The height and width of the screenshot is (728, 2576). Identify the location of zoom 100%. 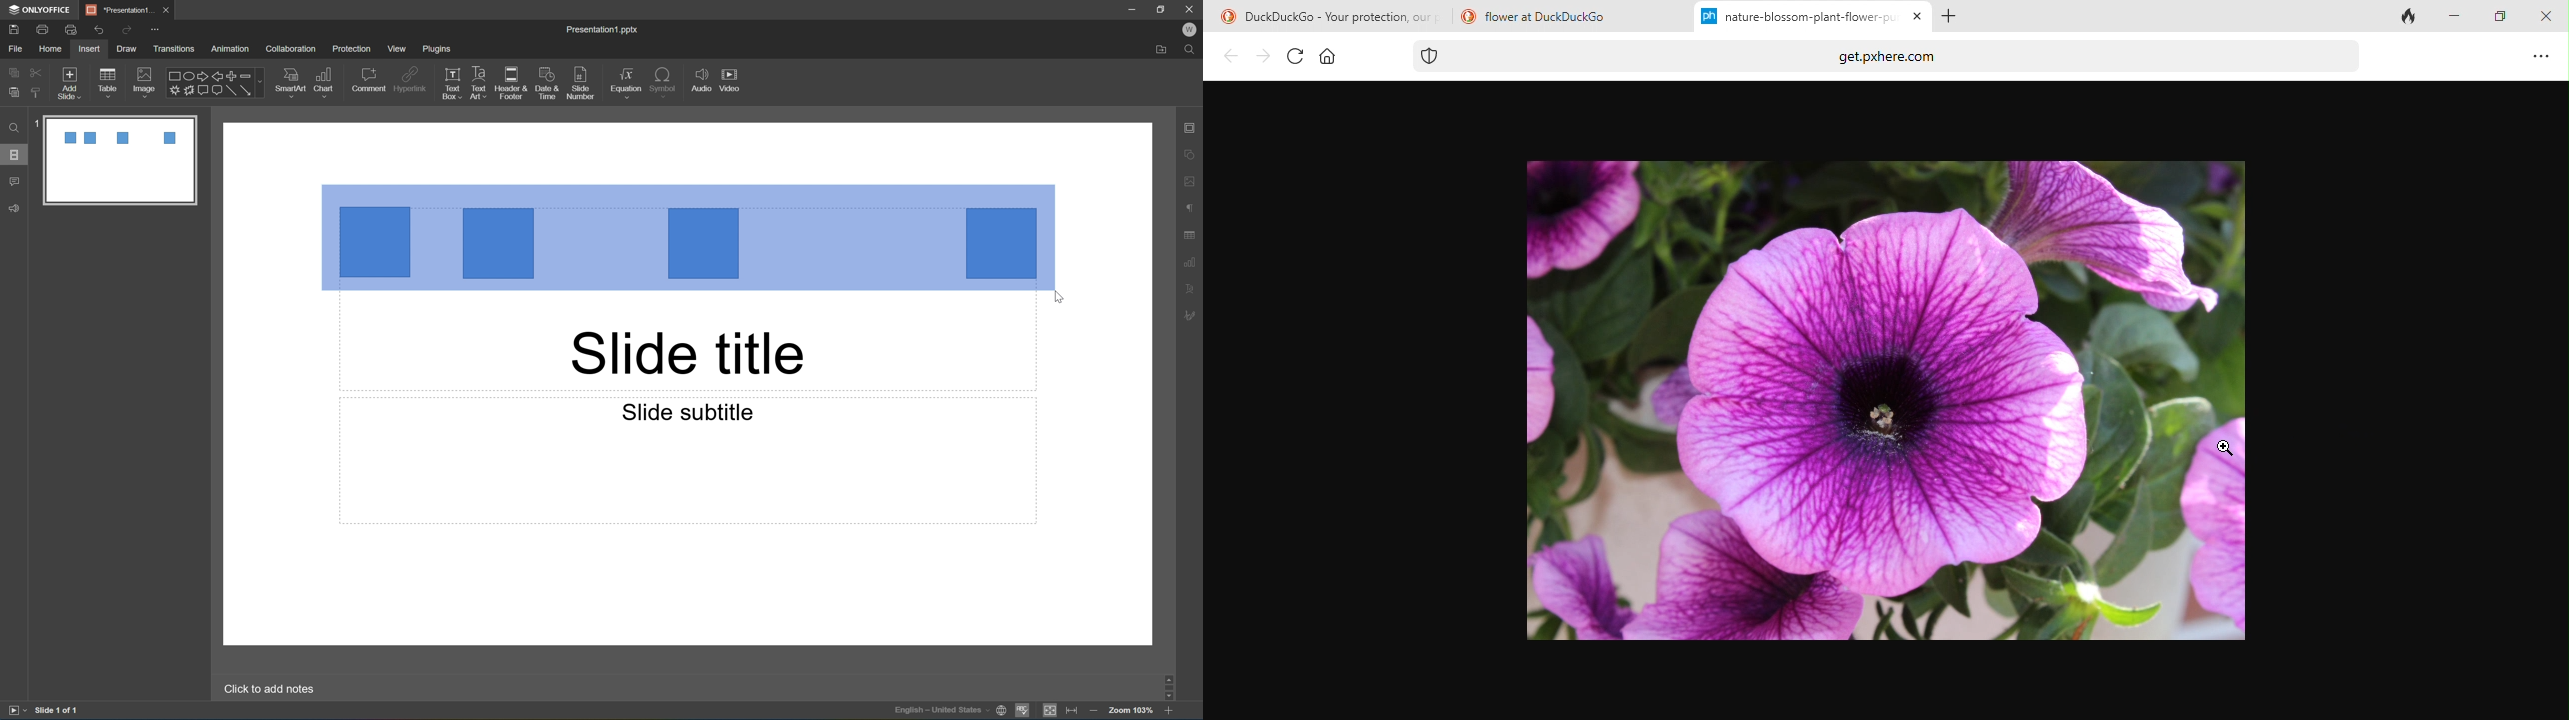
(1132, 712).